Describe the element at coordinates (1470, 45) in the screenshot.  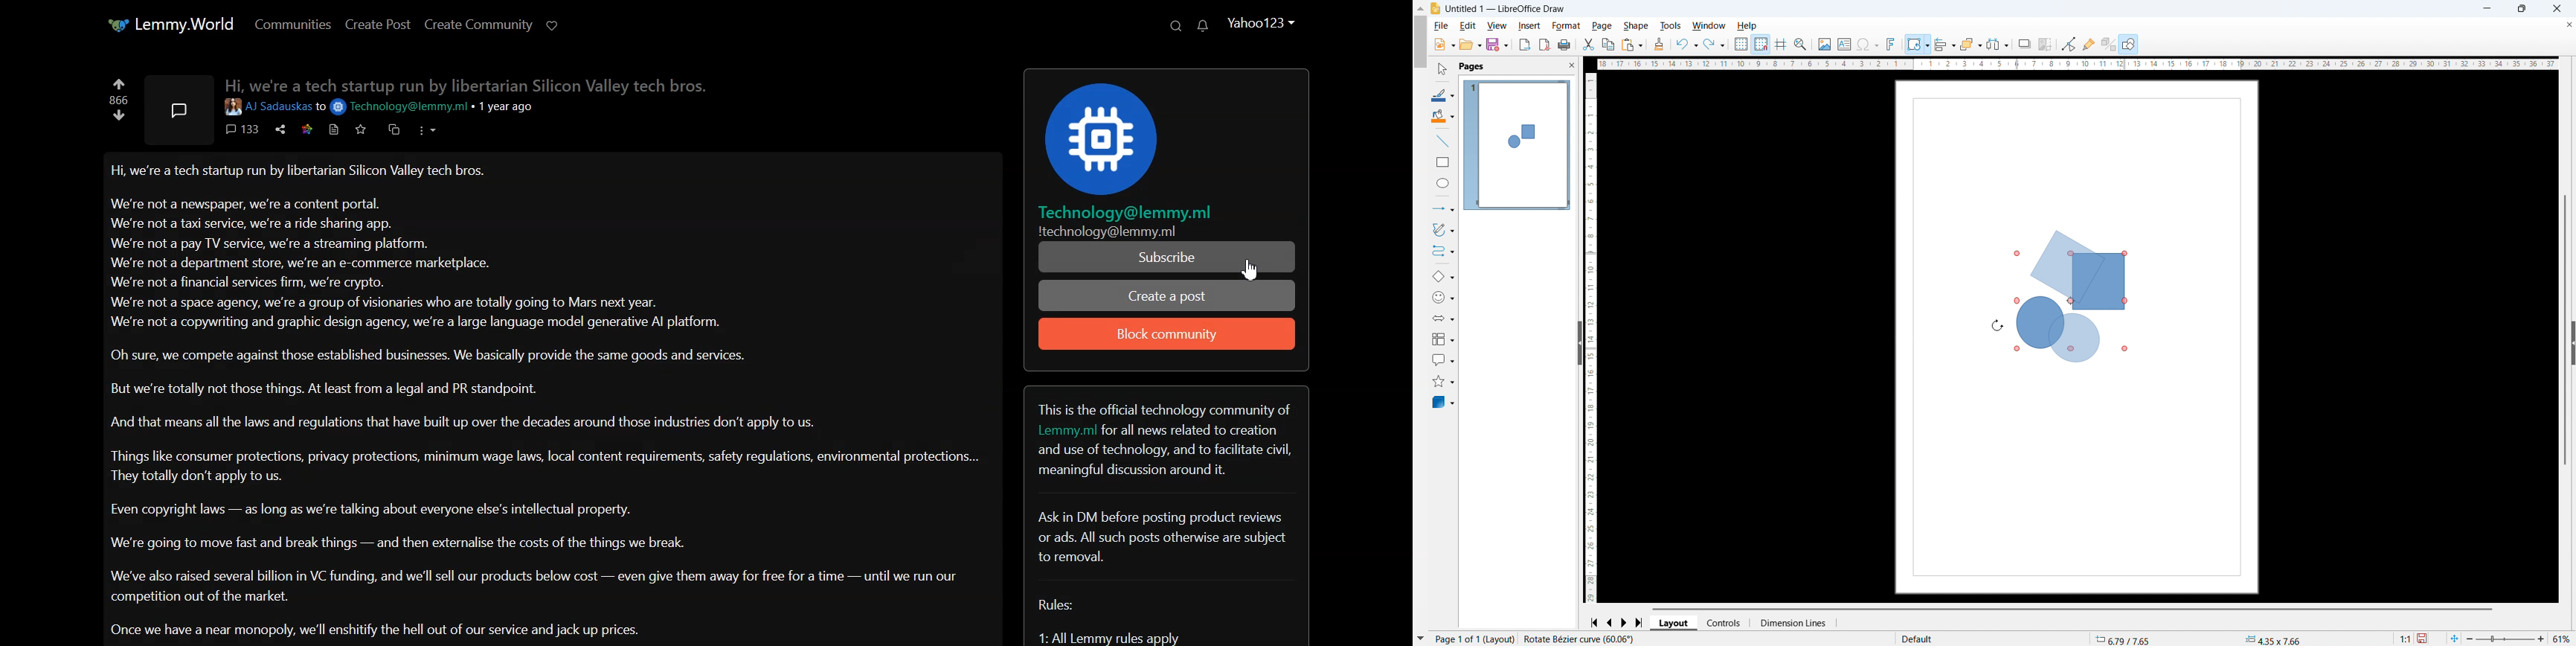
I see `open ` at that location.